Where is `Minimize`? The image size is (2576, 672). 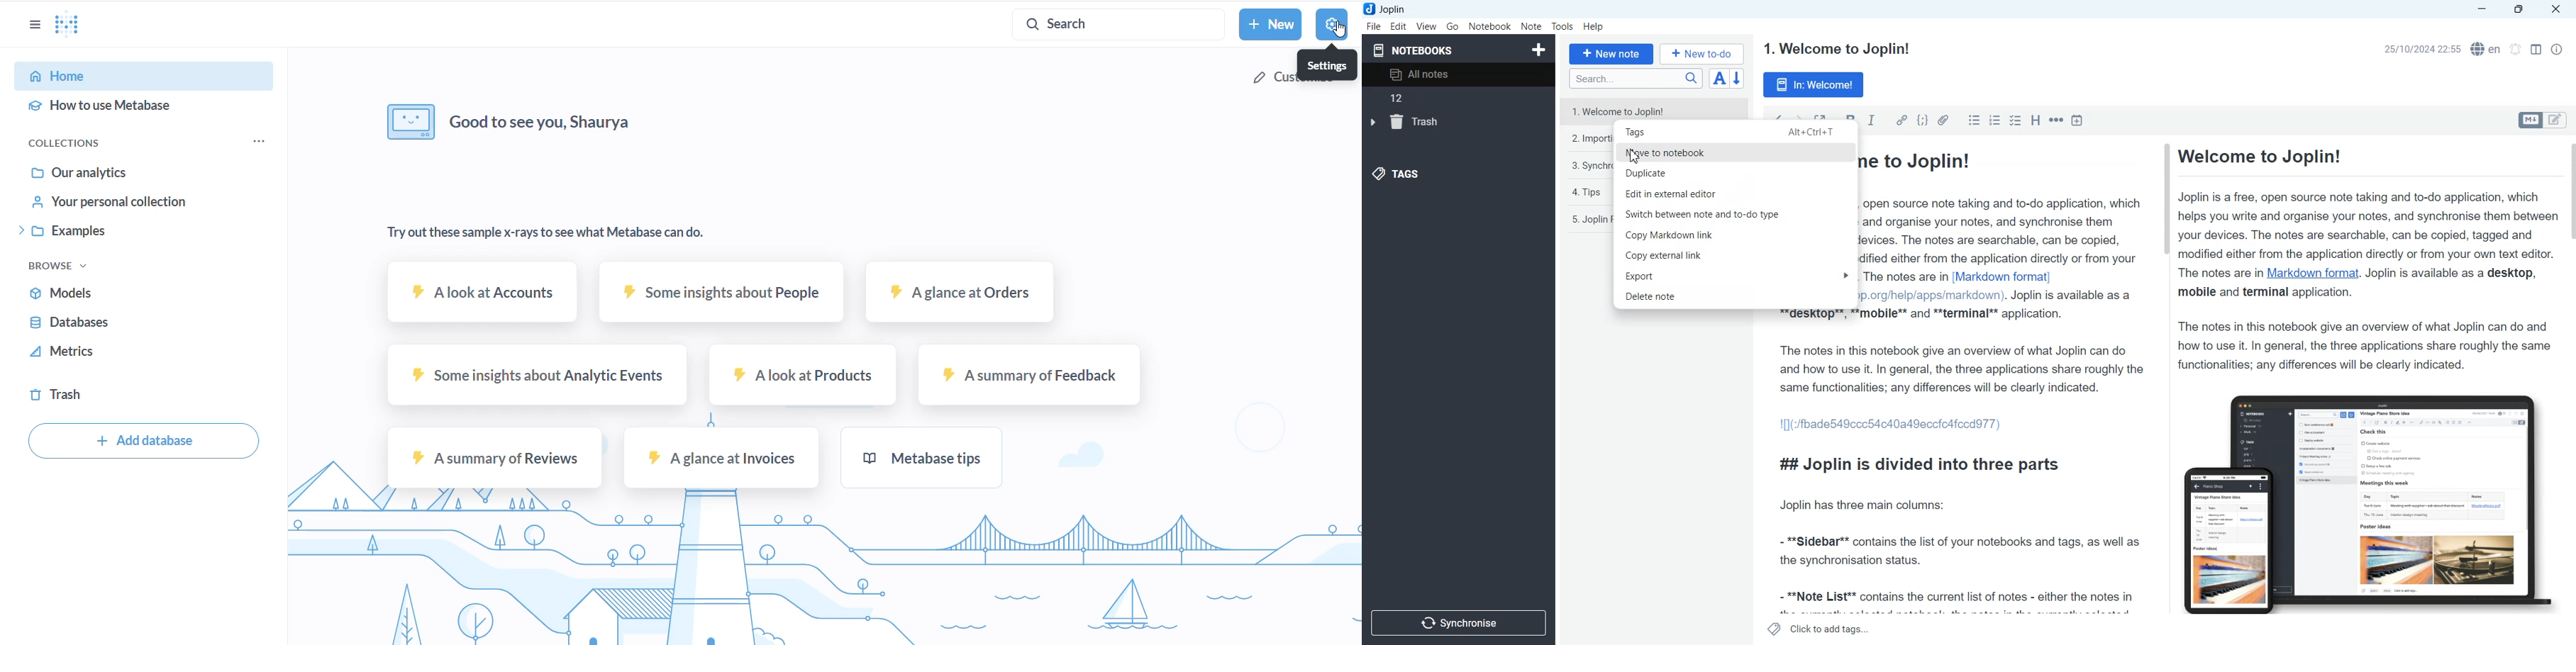
Minimize is located at coordinates (2482, 9).